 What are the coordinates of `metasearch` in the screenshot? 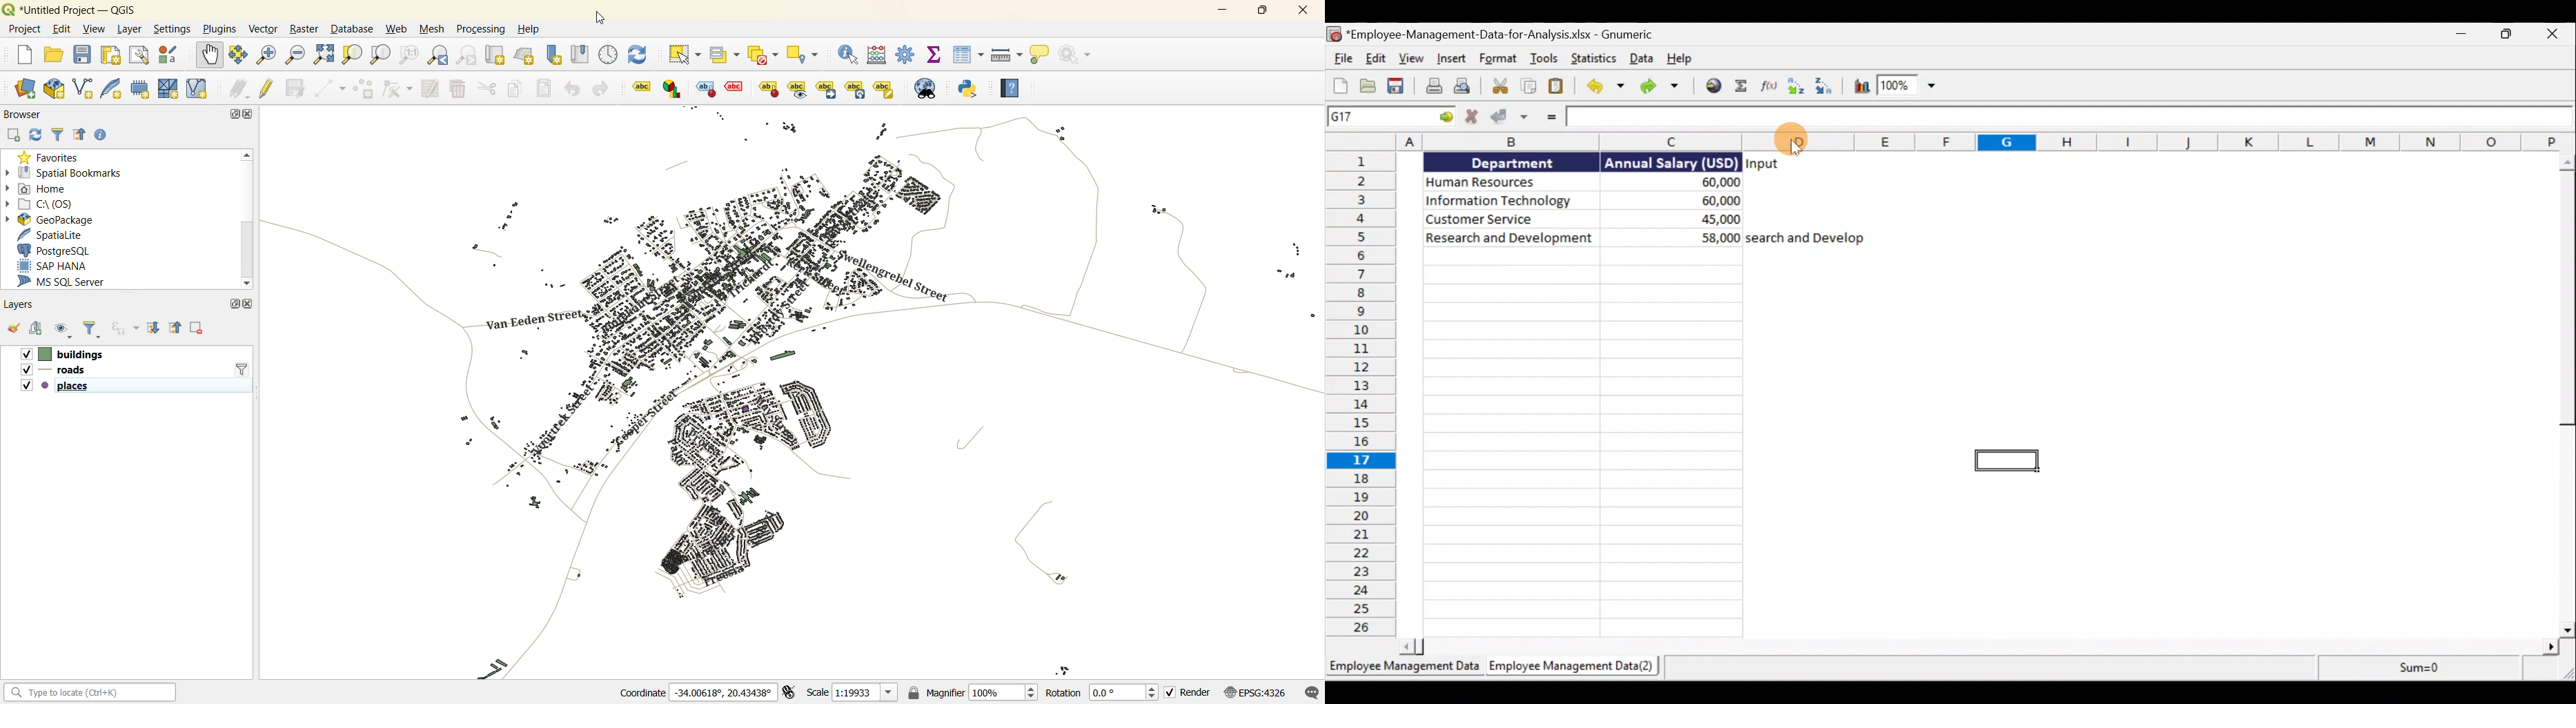 It's located at (927, 88).